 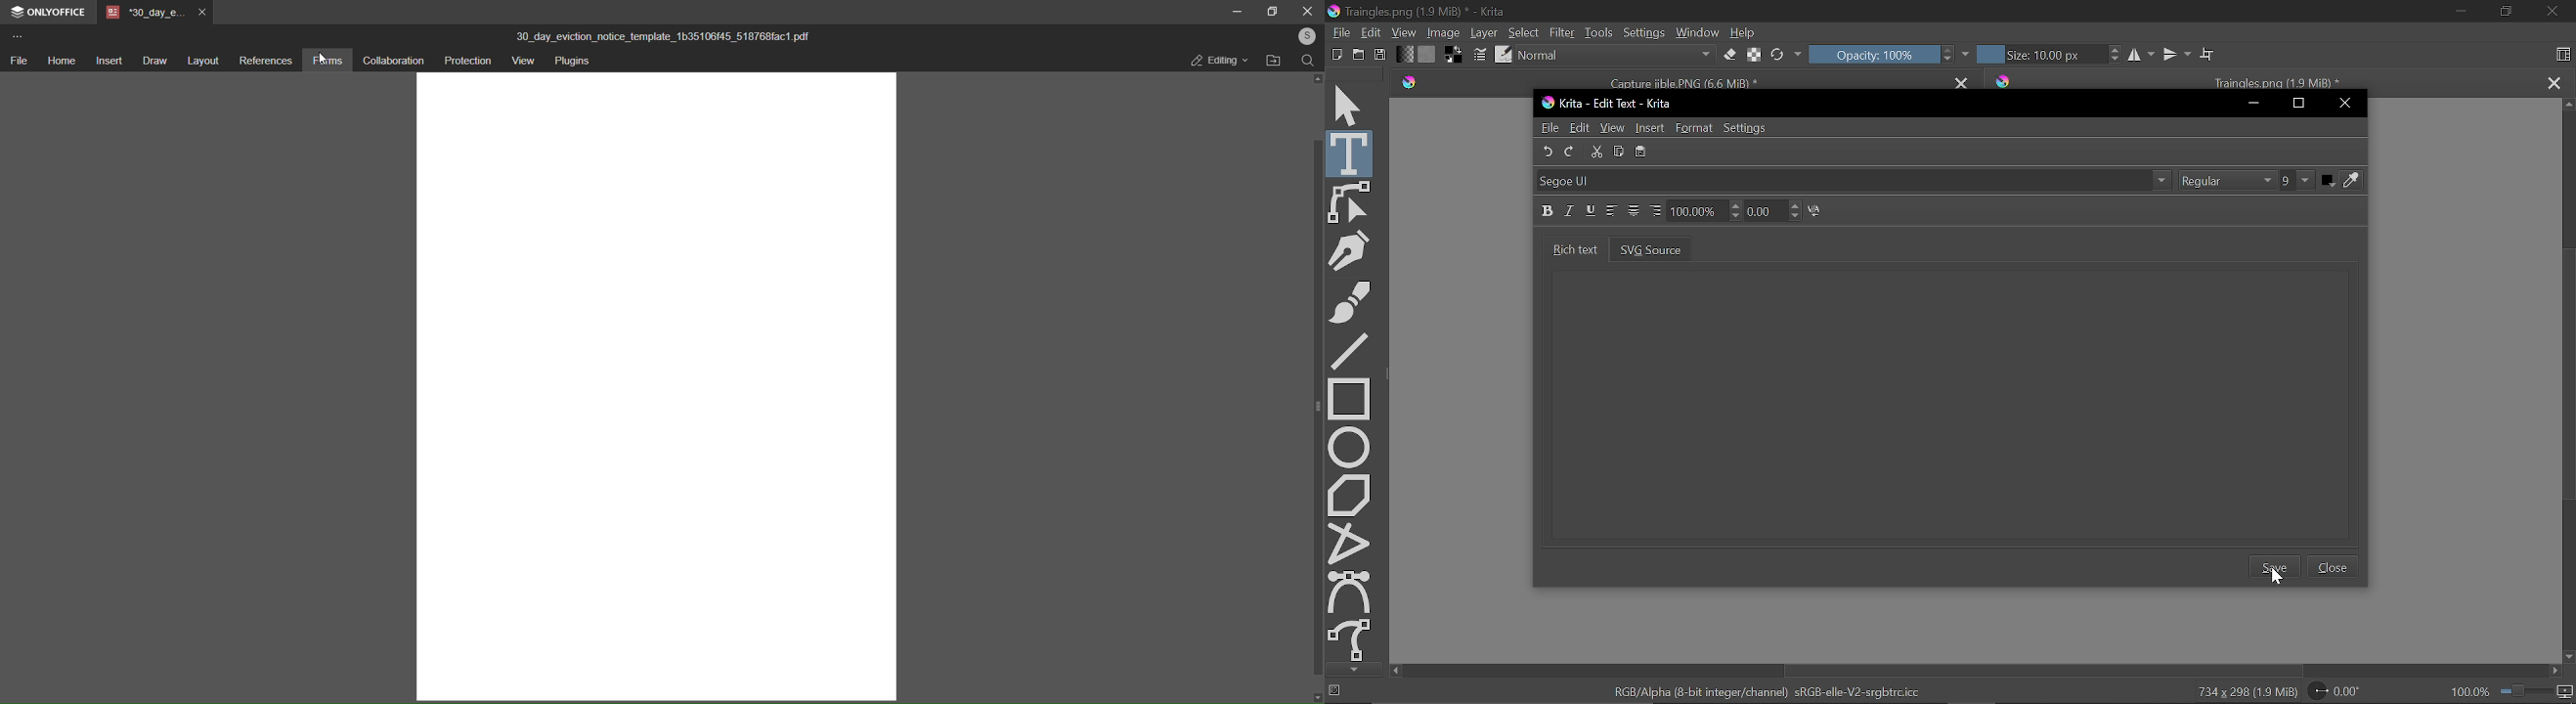 What do you see at coordinates (1318, 698) in the screenshot?
I see `down` at bounding box center [1318, 698].